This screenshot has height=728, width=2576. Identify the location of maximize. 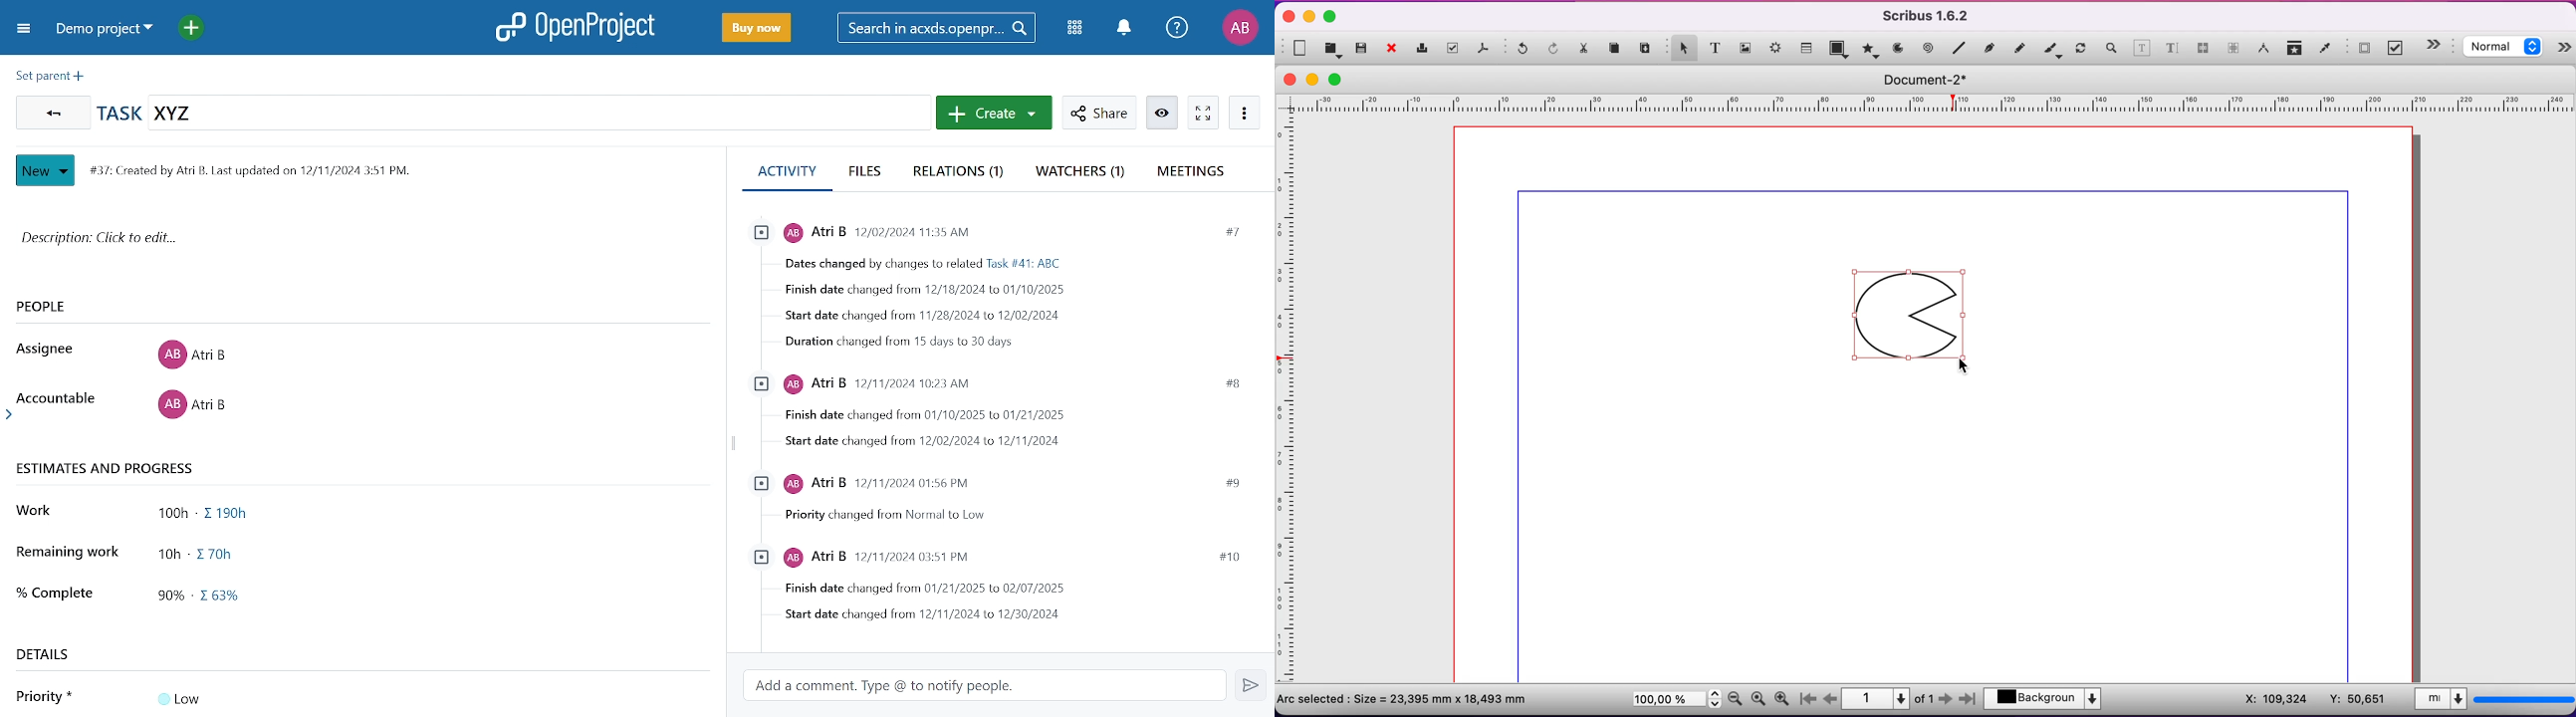
(1330, 17).